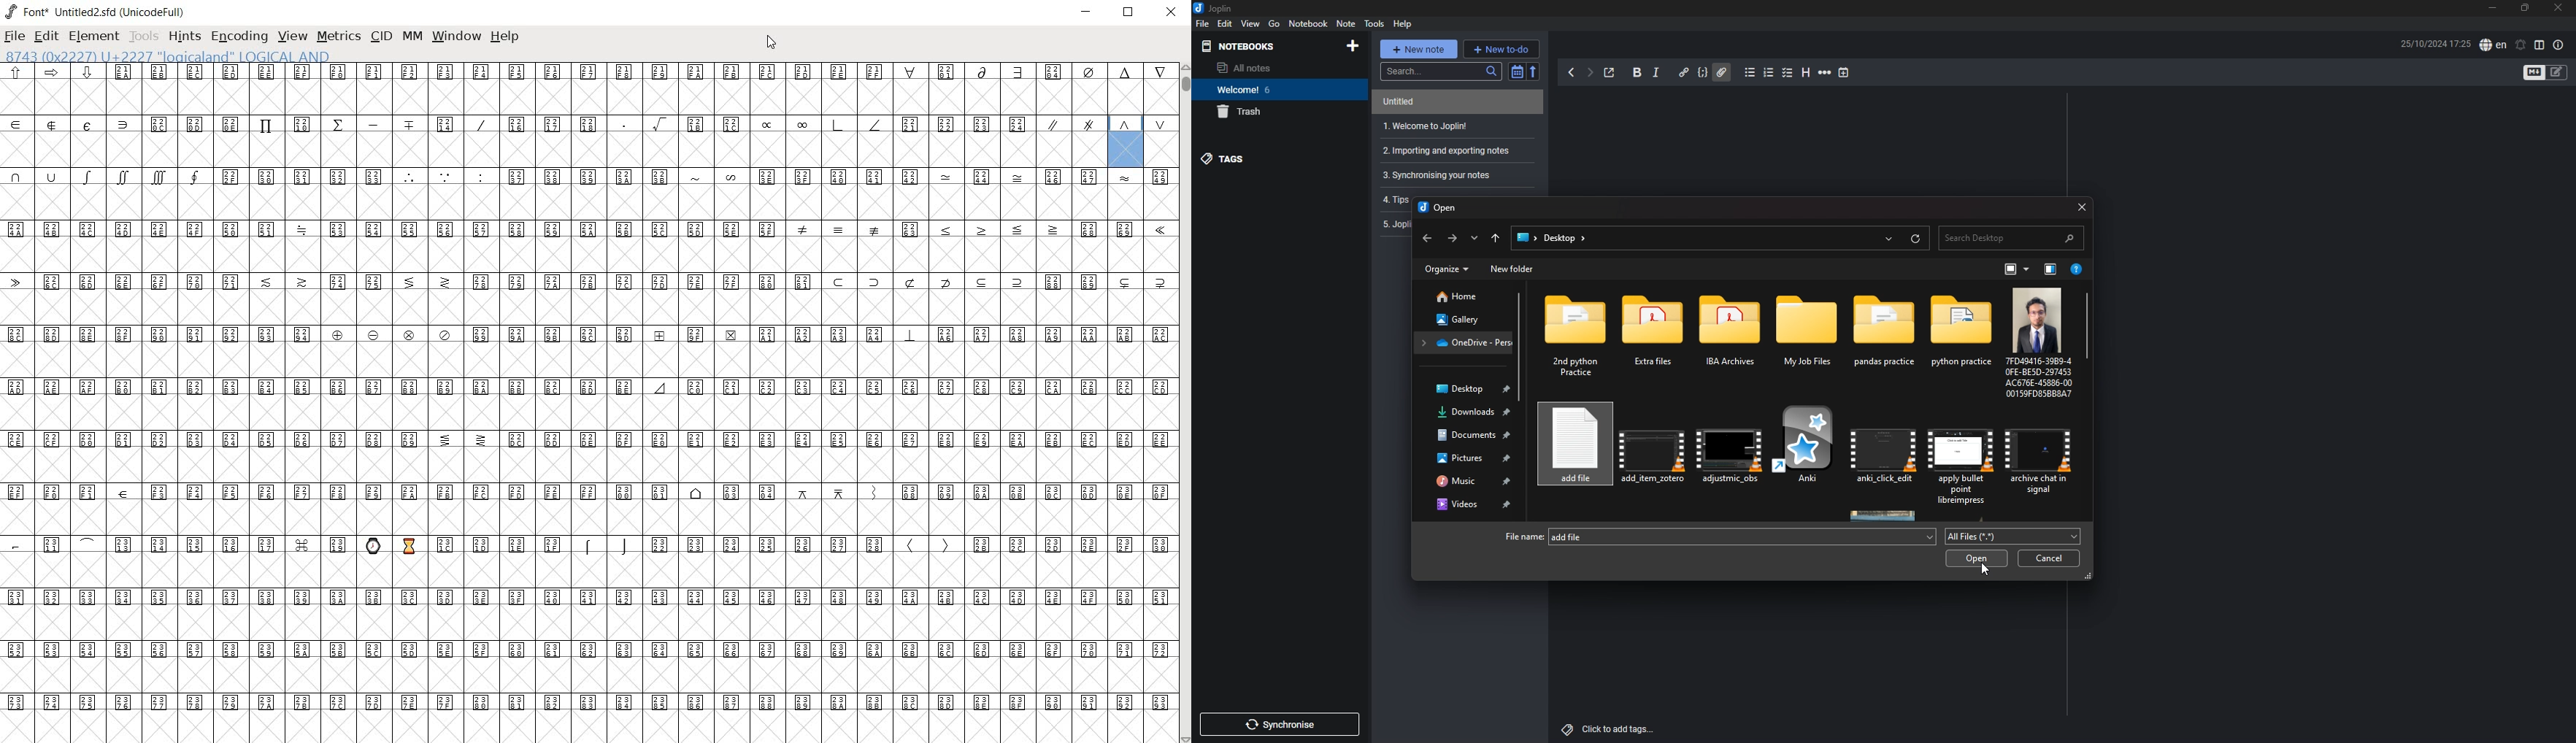 The width and height of the screenshot is (2576, 756). What do you see at coordinates (2558, 46) in the screenshot?
I see `note properties` at bounding box center [2558, 46].